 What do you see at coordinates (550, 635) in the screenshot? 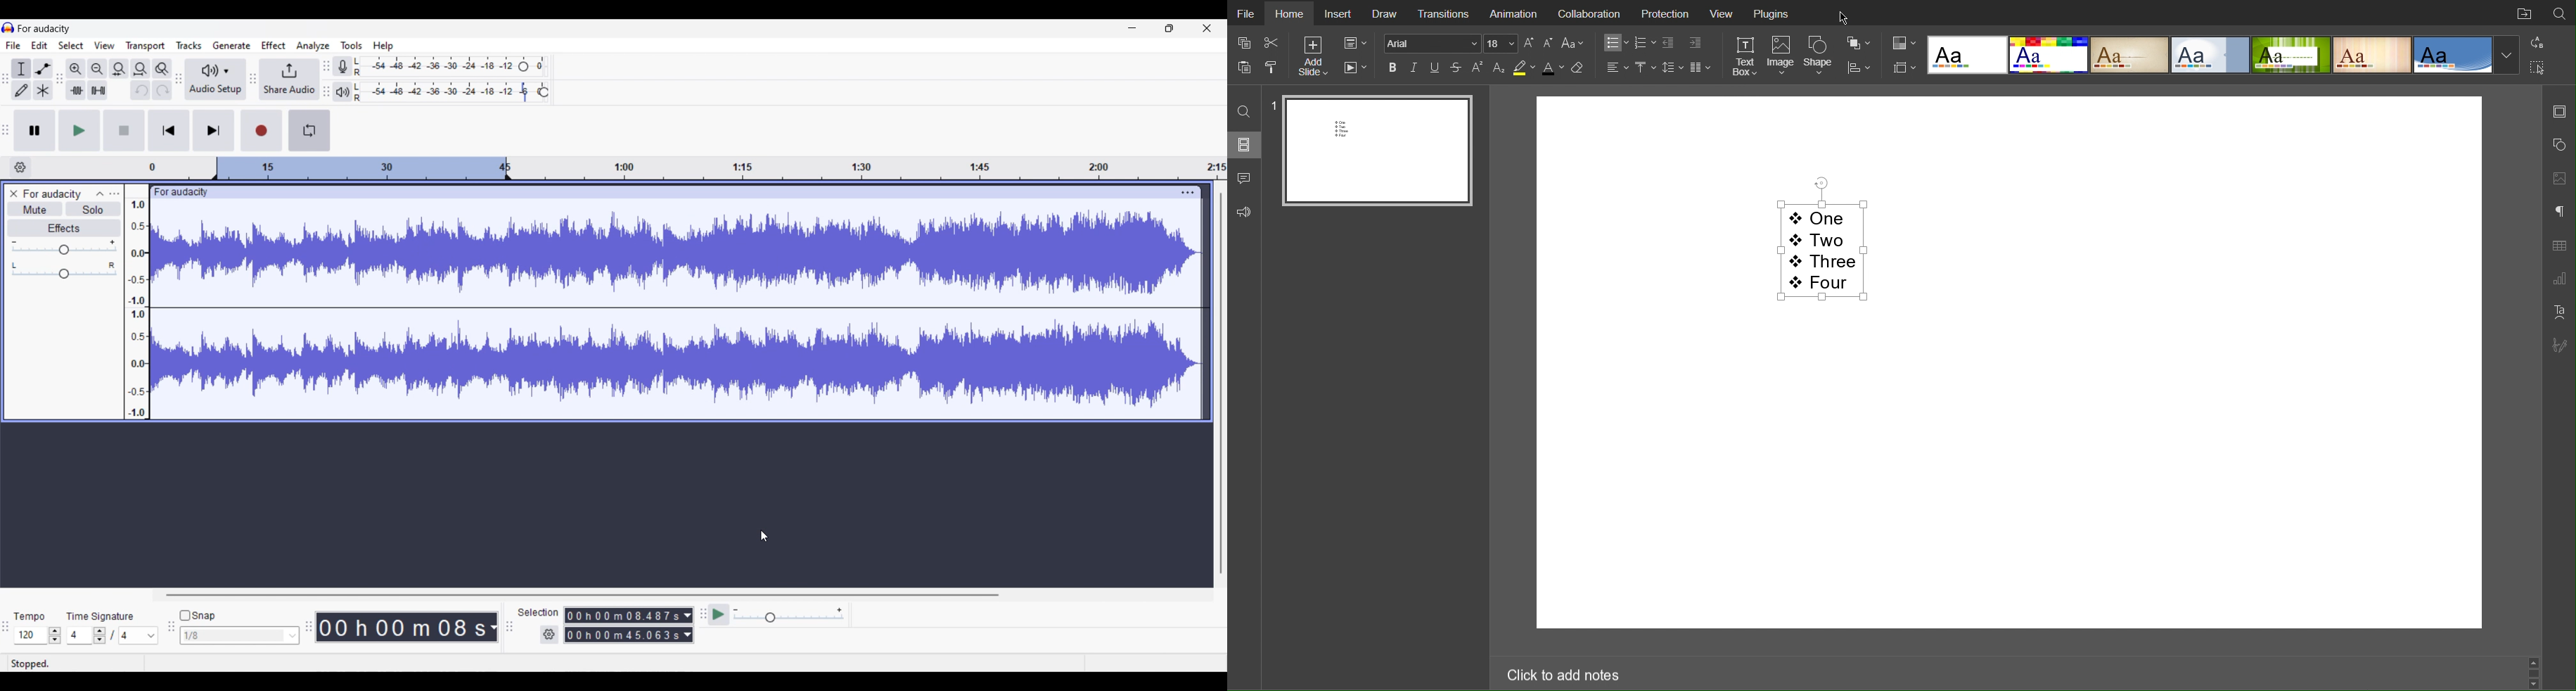
I see `Selection settings` at bounding box center [550, 635].